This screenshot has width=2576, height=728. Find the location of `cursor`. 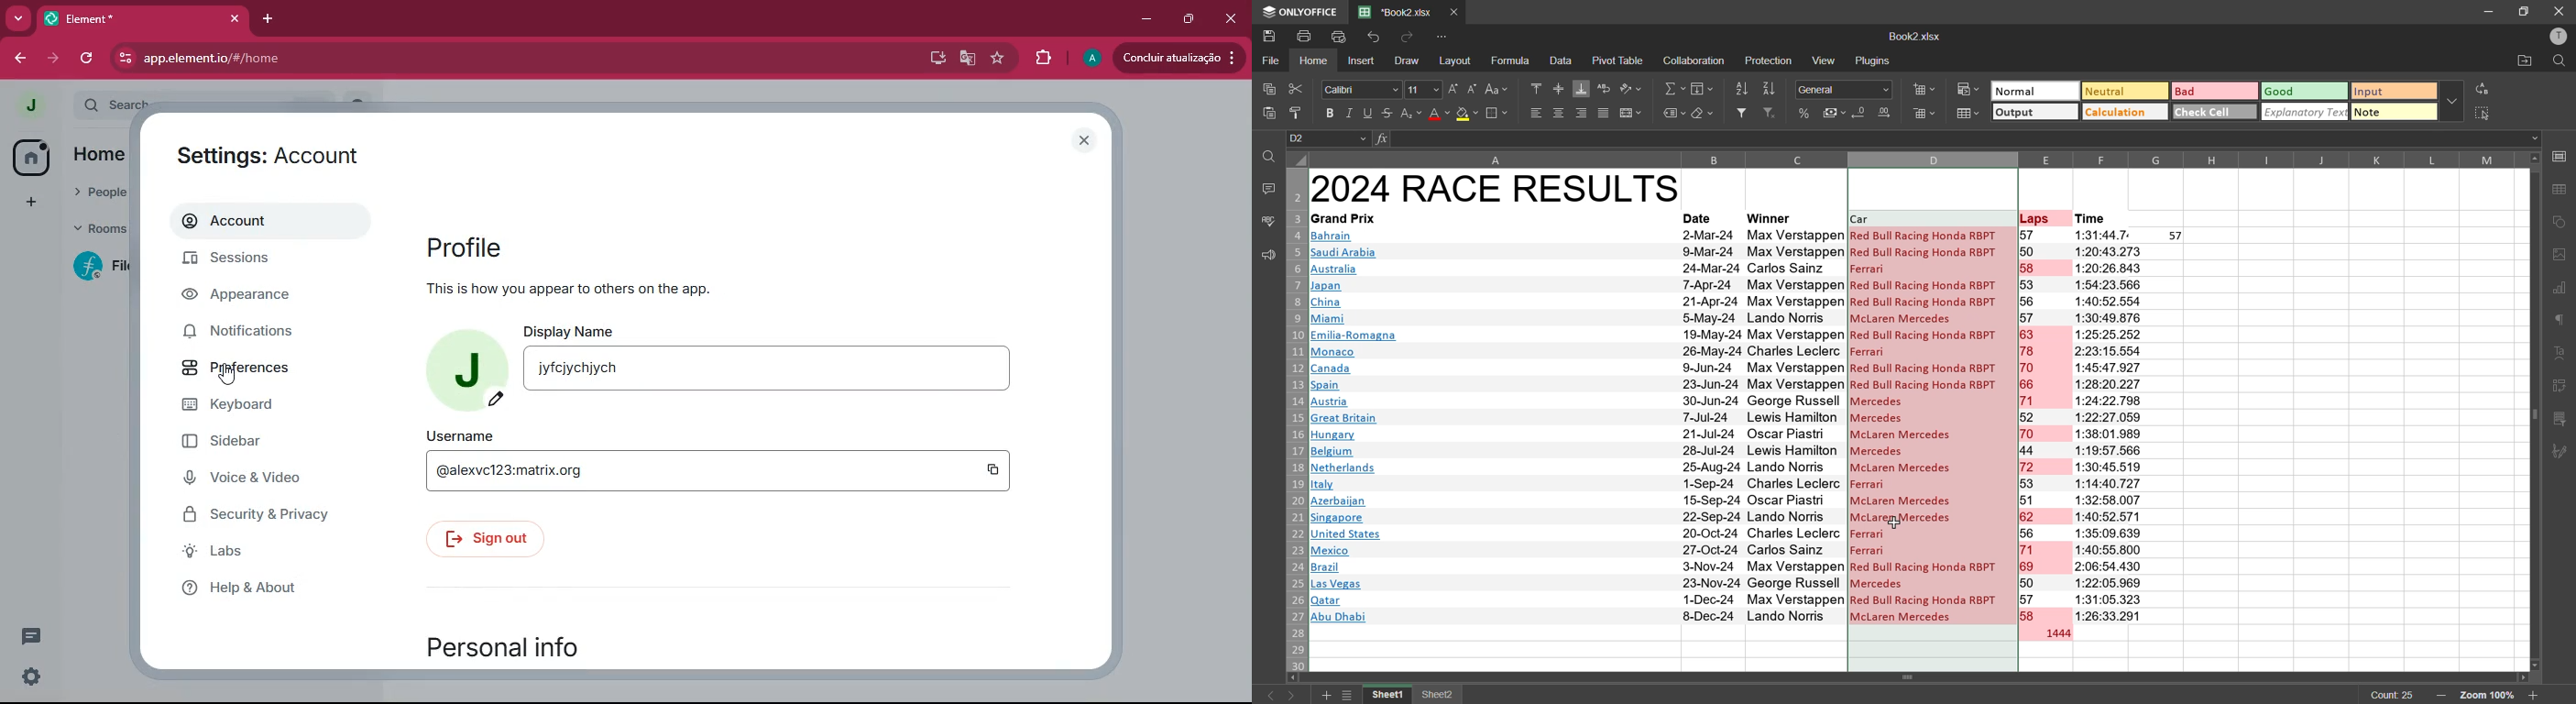

cursor is located at coordinates (1895, 522).